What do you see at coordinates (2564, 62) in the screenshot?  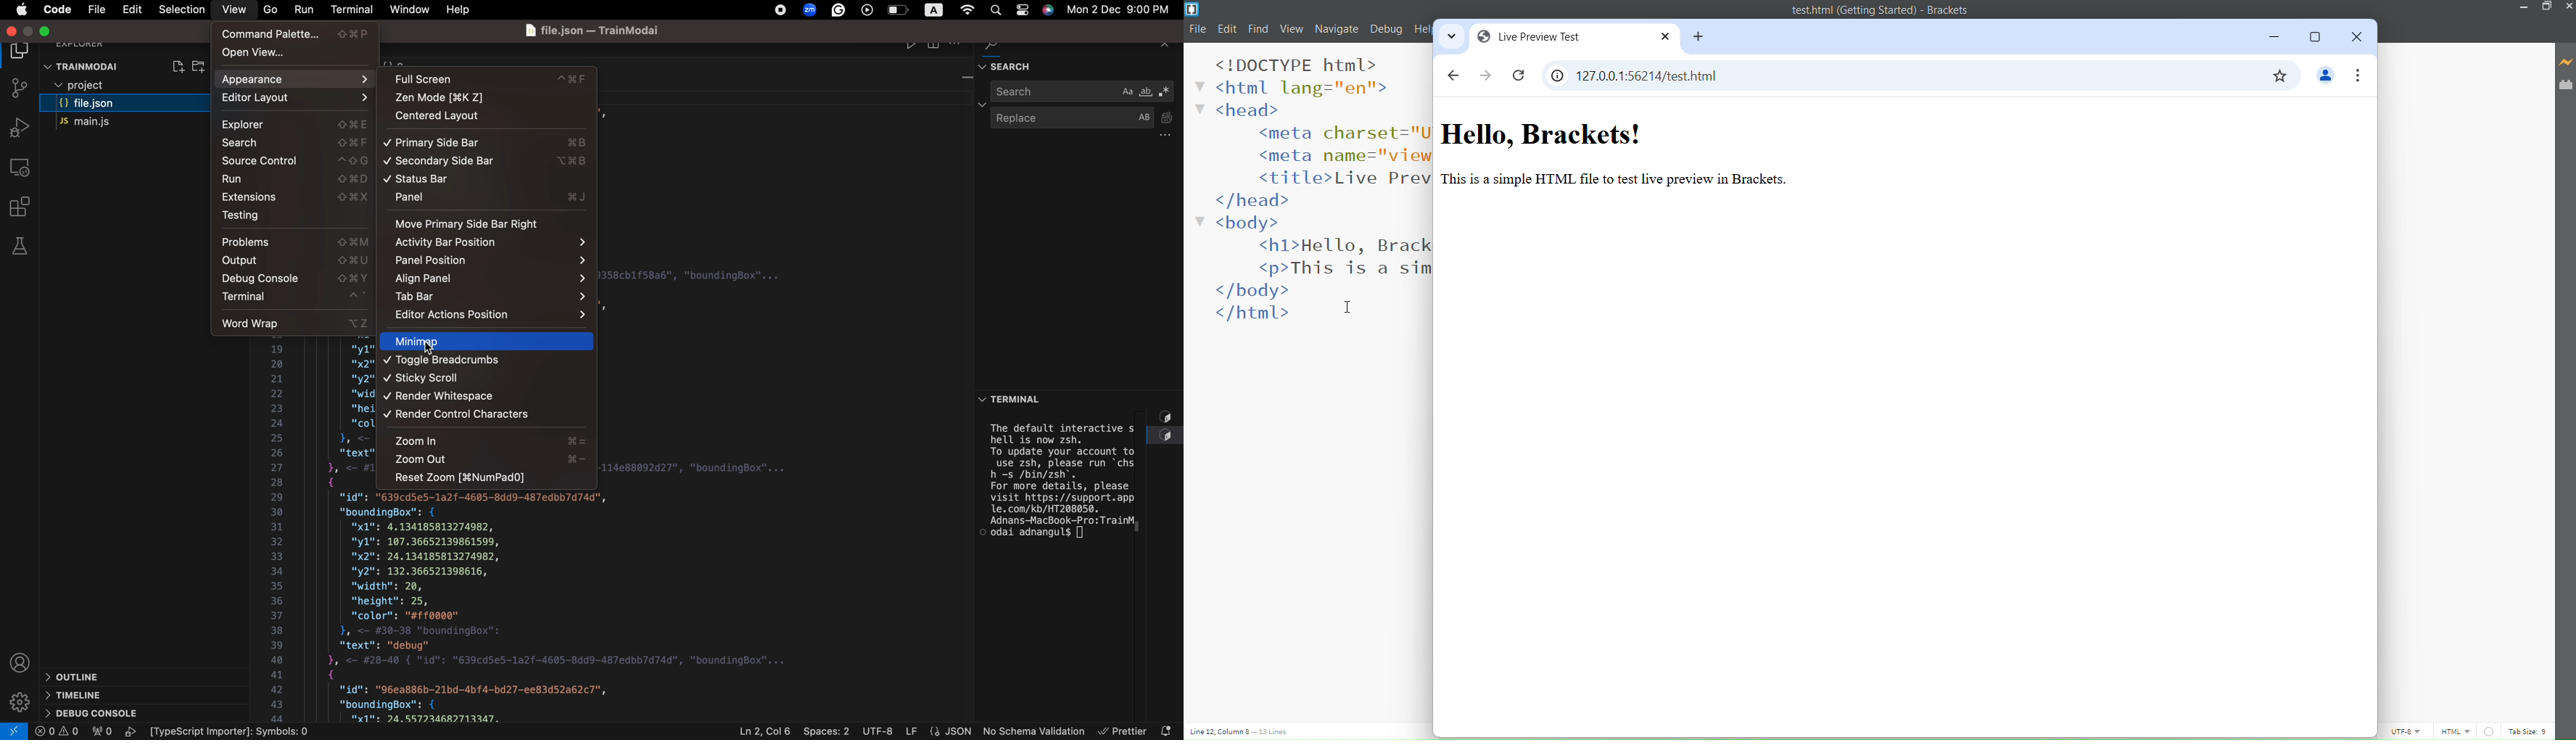 I see `Live Preview Activated` at bounding box center [2564, 62].